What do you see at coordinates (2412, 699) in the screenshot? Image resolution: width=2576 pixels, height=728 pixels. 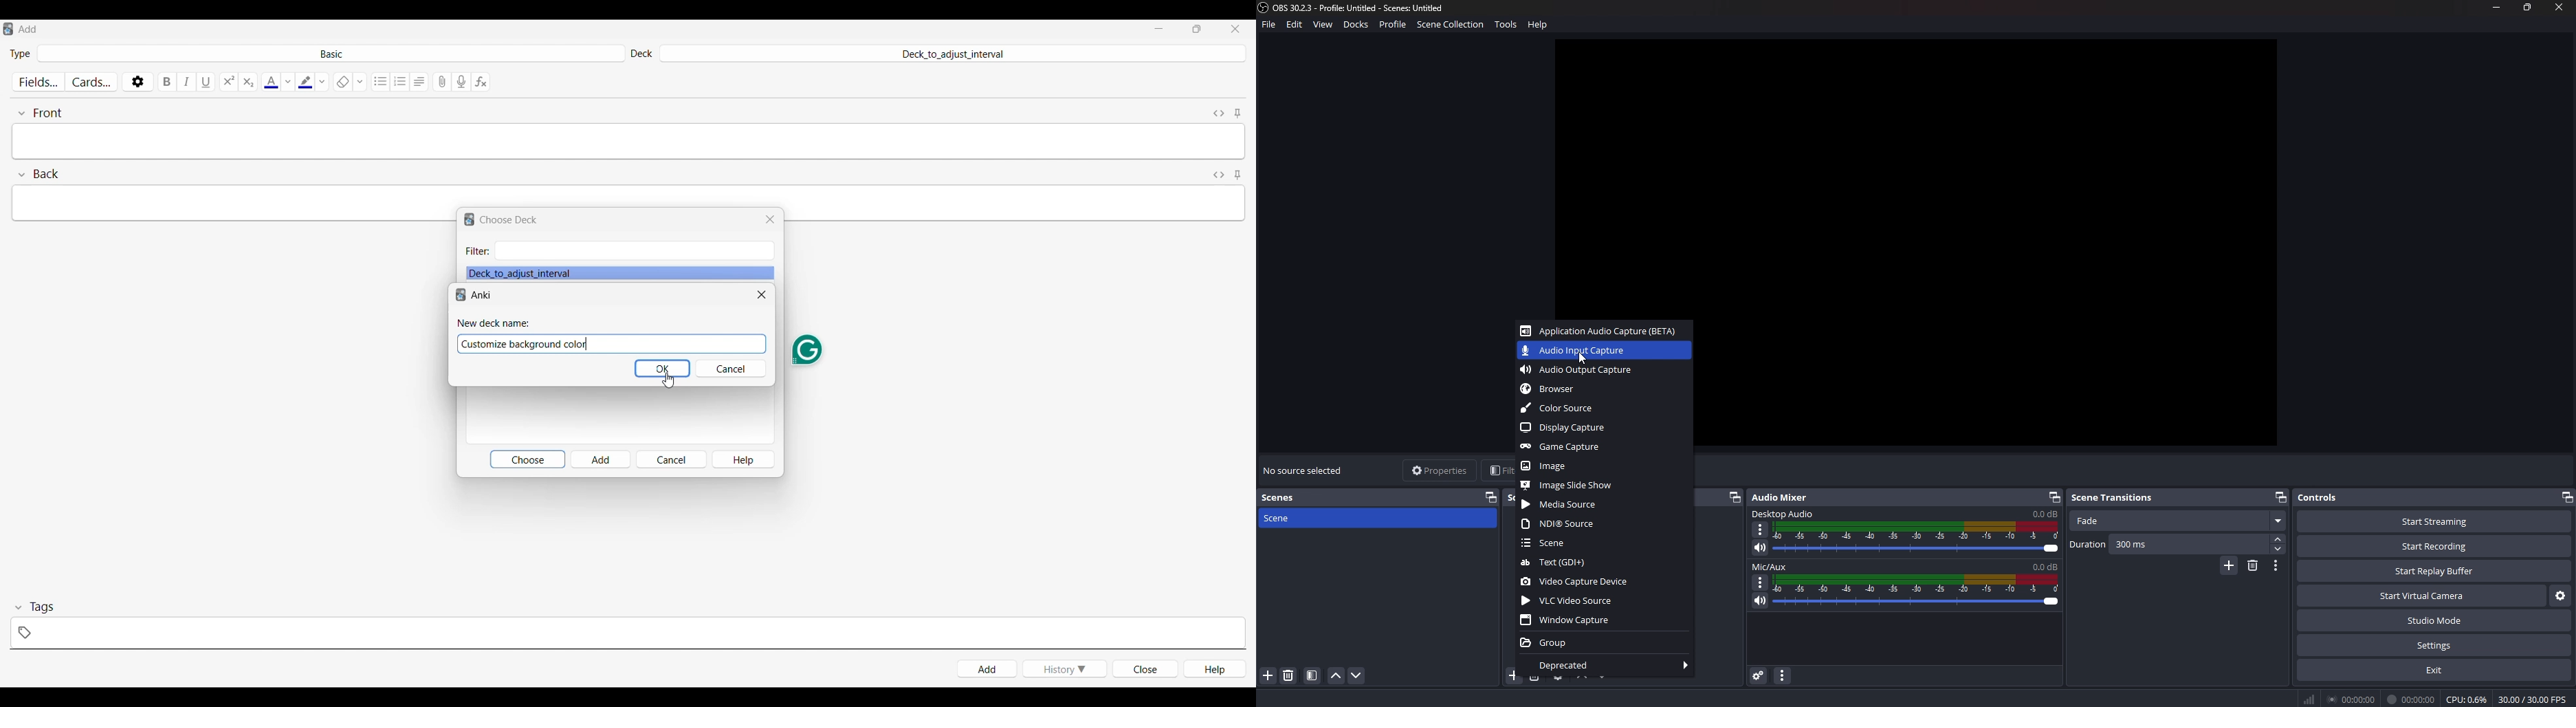 I see `I it` at bounding box center [2412, 699].